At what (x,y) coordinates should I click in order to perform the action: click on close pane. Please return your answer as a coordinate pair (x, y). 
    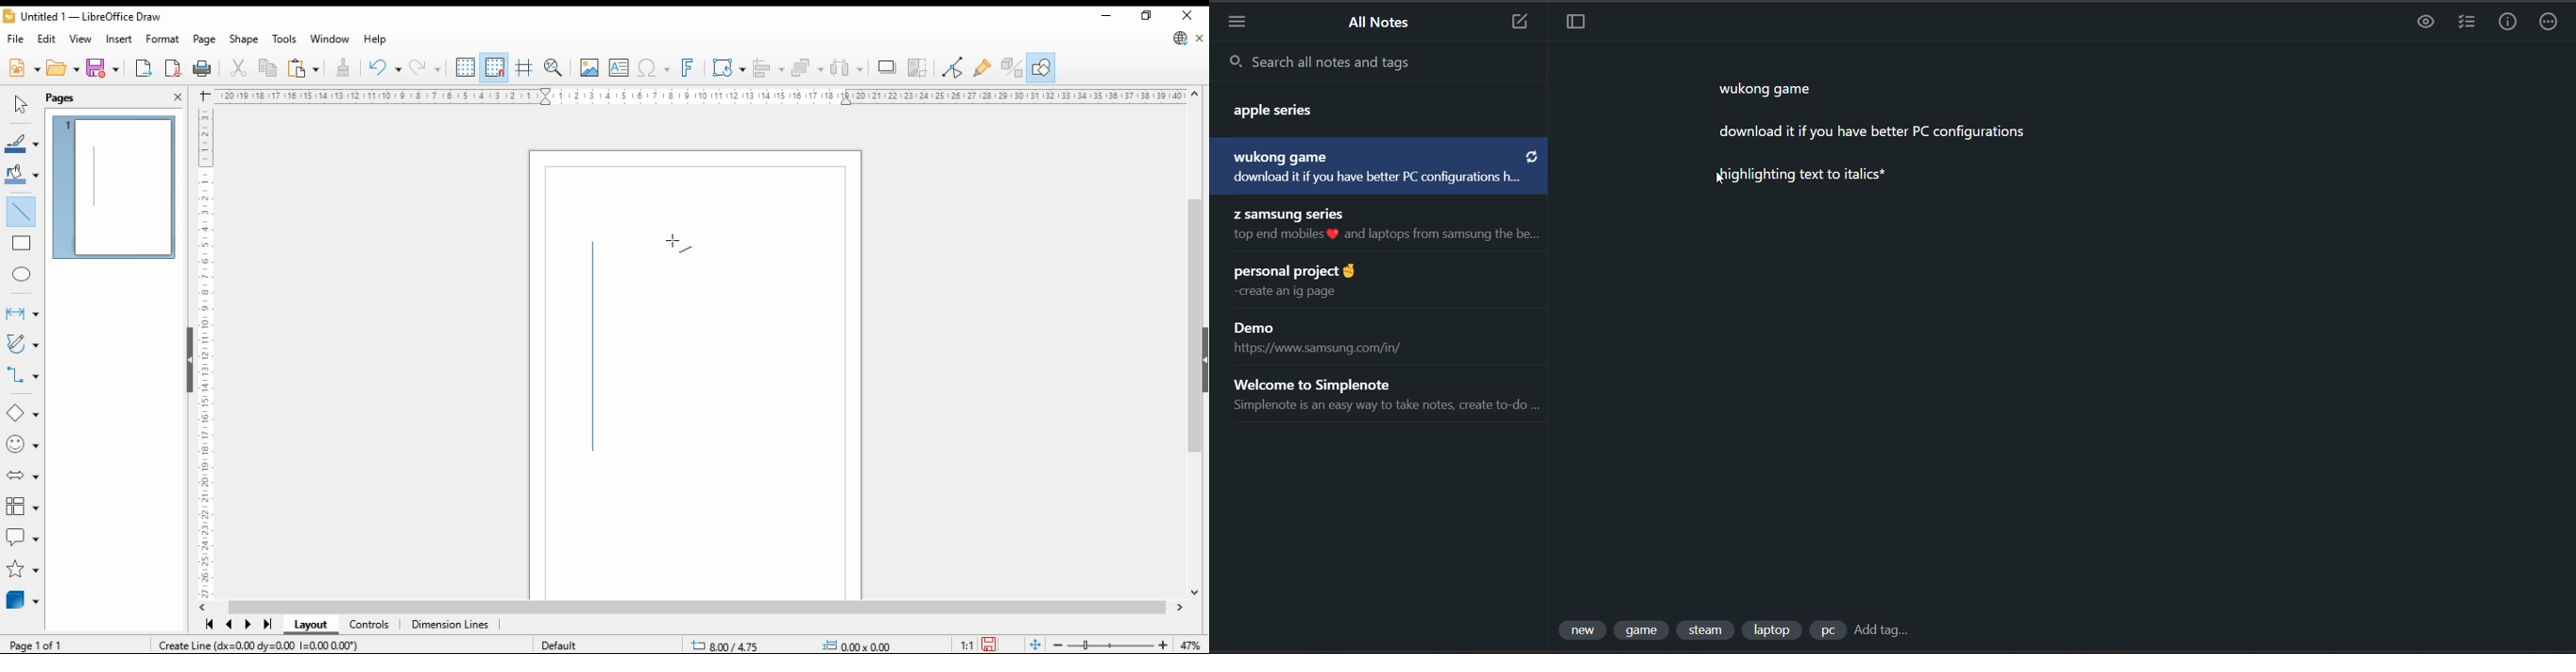
    Looking at the image, I should click on (177, 95).